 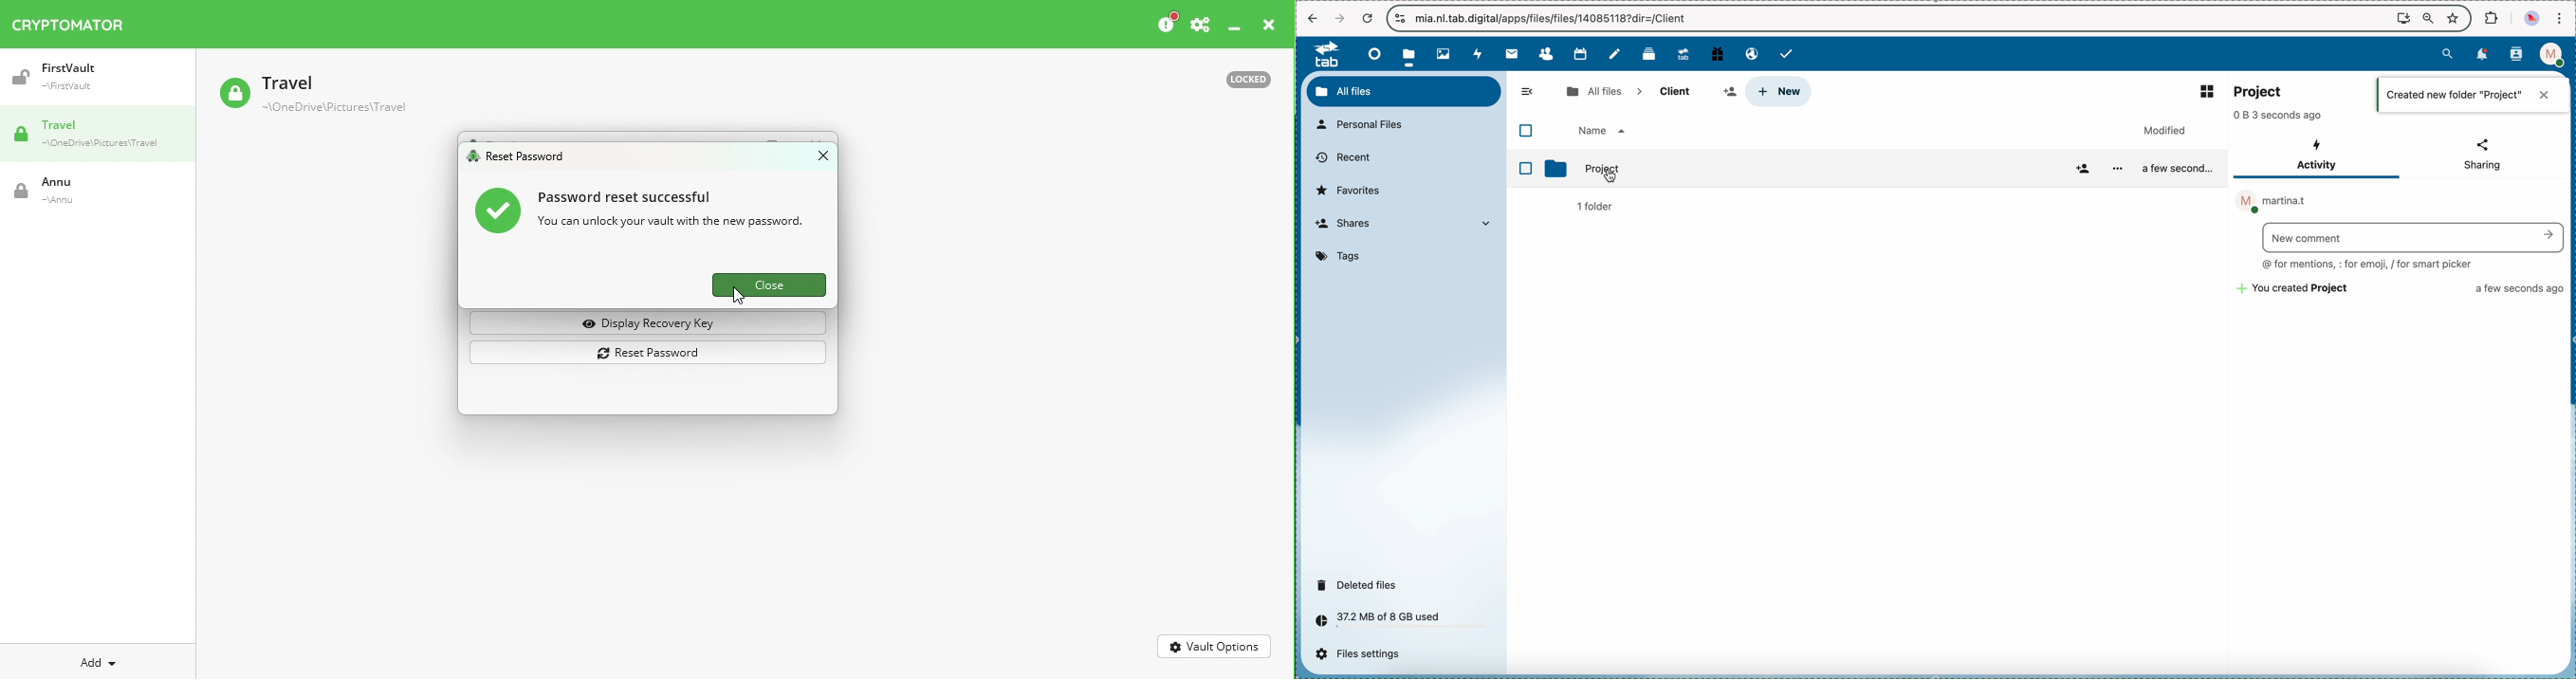 What do you see at coordinates (1408, 224) in the screenshot?
I see `shares` at bounding box center [1408, 224].